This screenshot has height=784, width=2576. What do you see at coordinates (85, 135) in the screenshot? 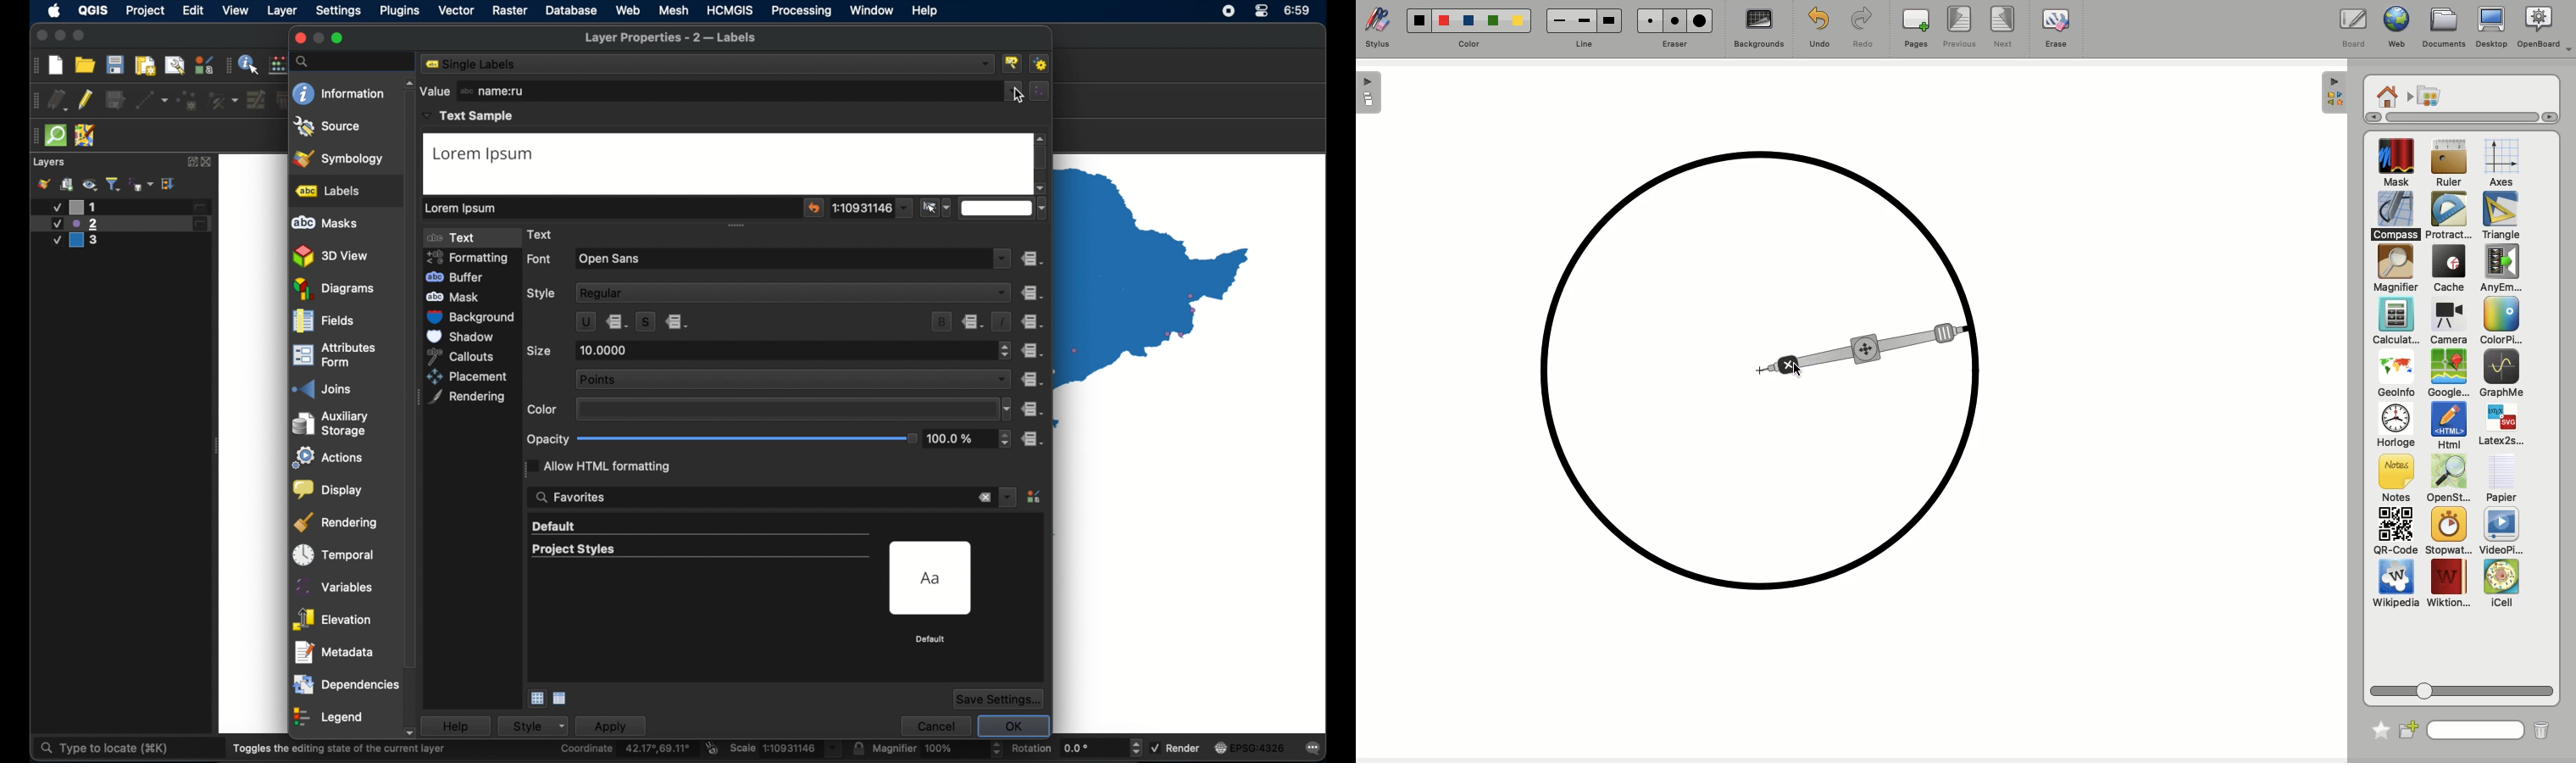
I see `jsom remote` at bounding box center [85, 135].